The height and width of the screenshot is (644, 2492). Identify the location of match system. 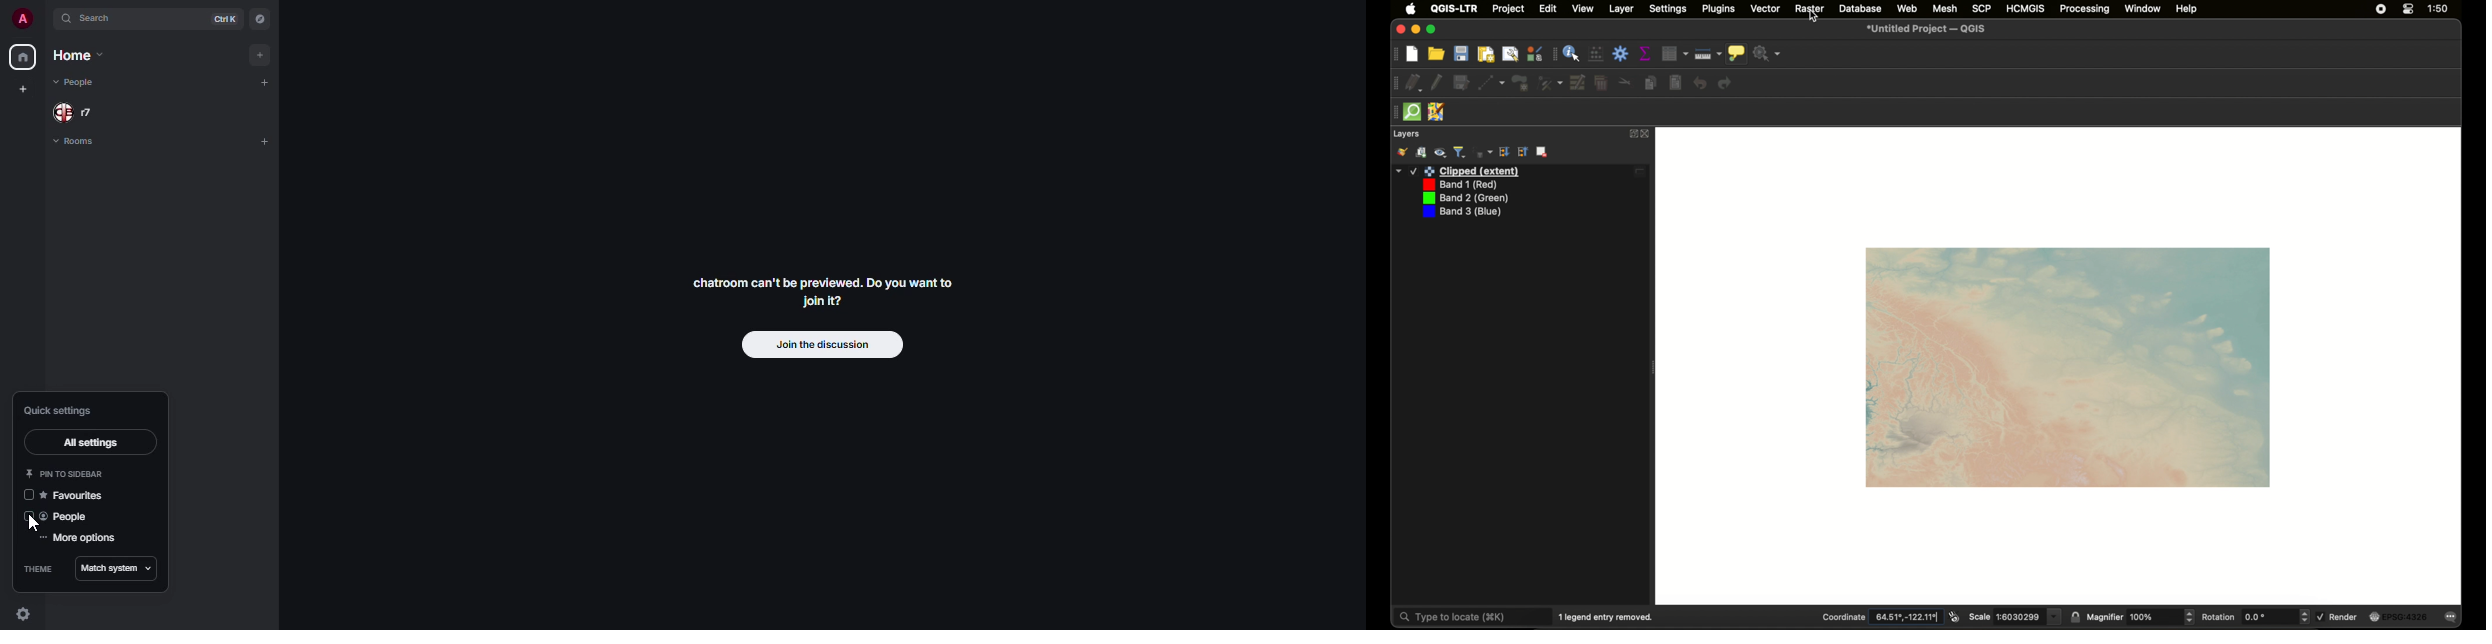
(111, 569).